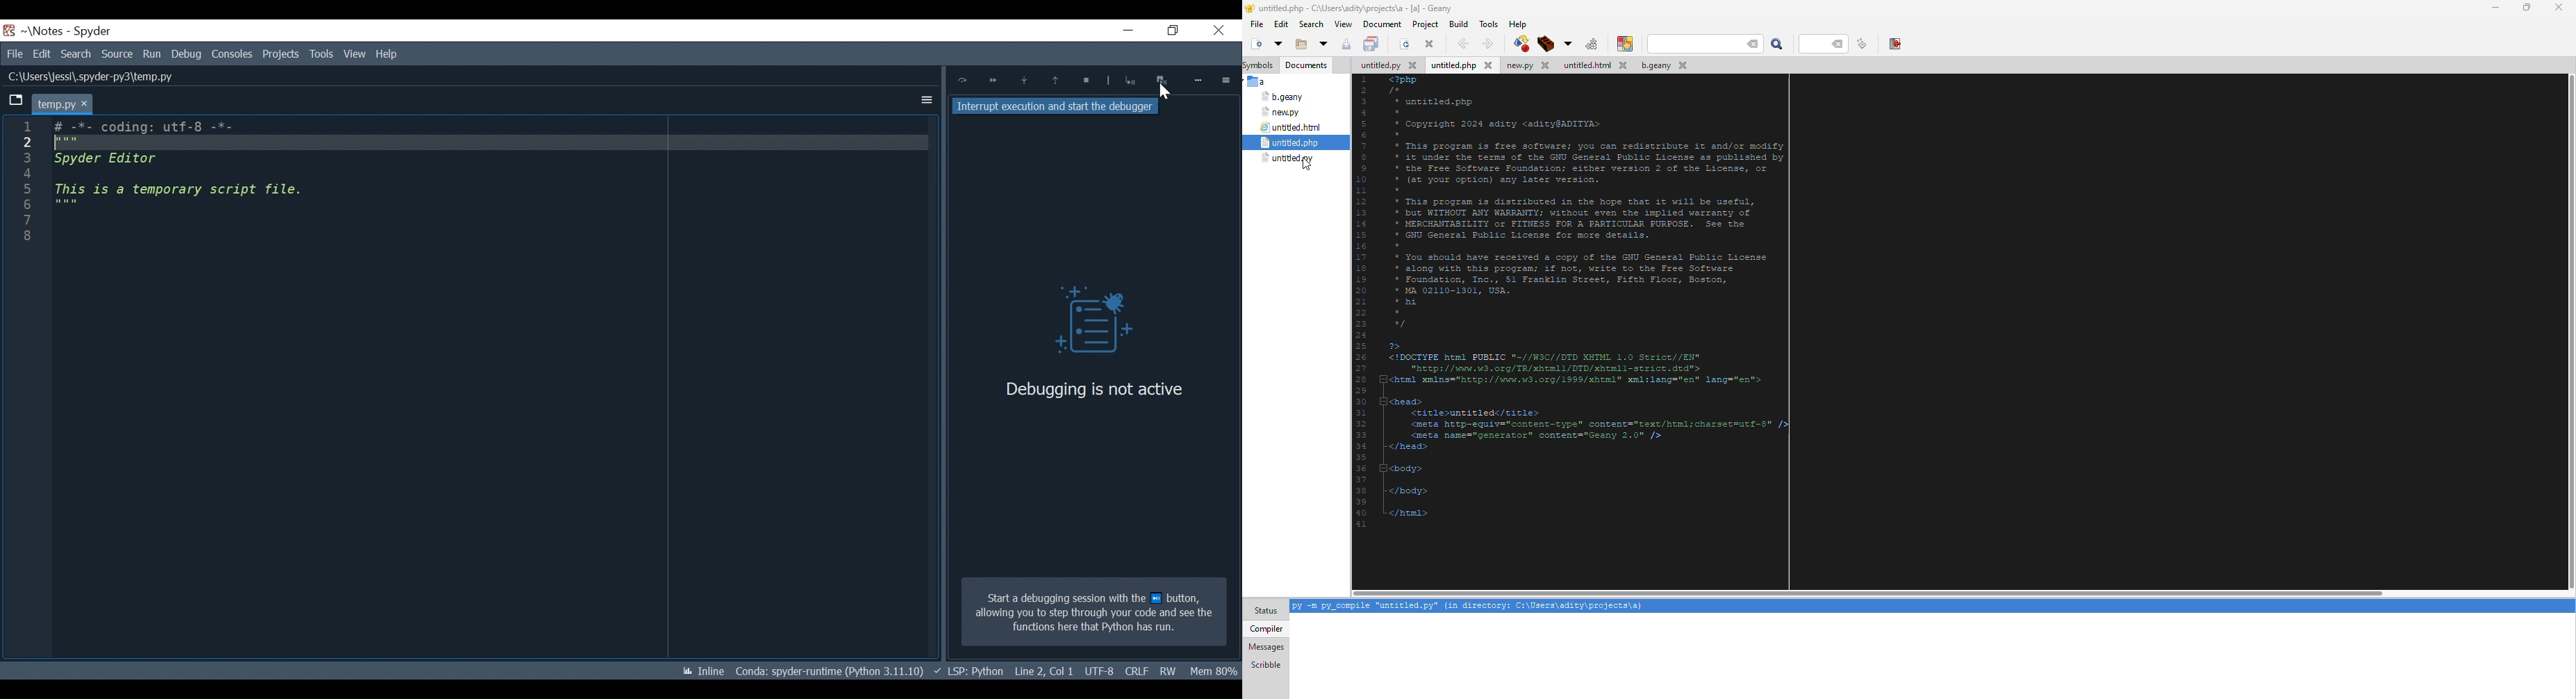 This screenshot has height=700, width=2576. I want to click on Minimize, so click(1121, 32).